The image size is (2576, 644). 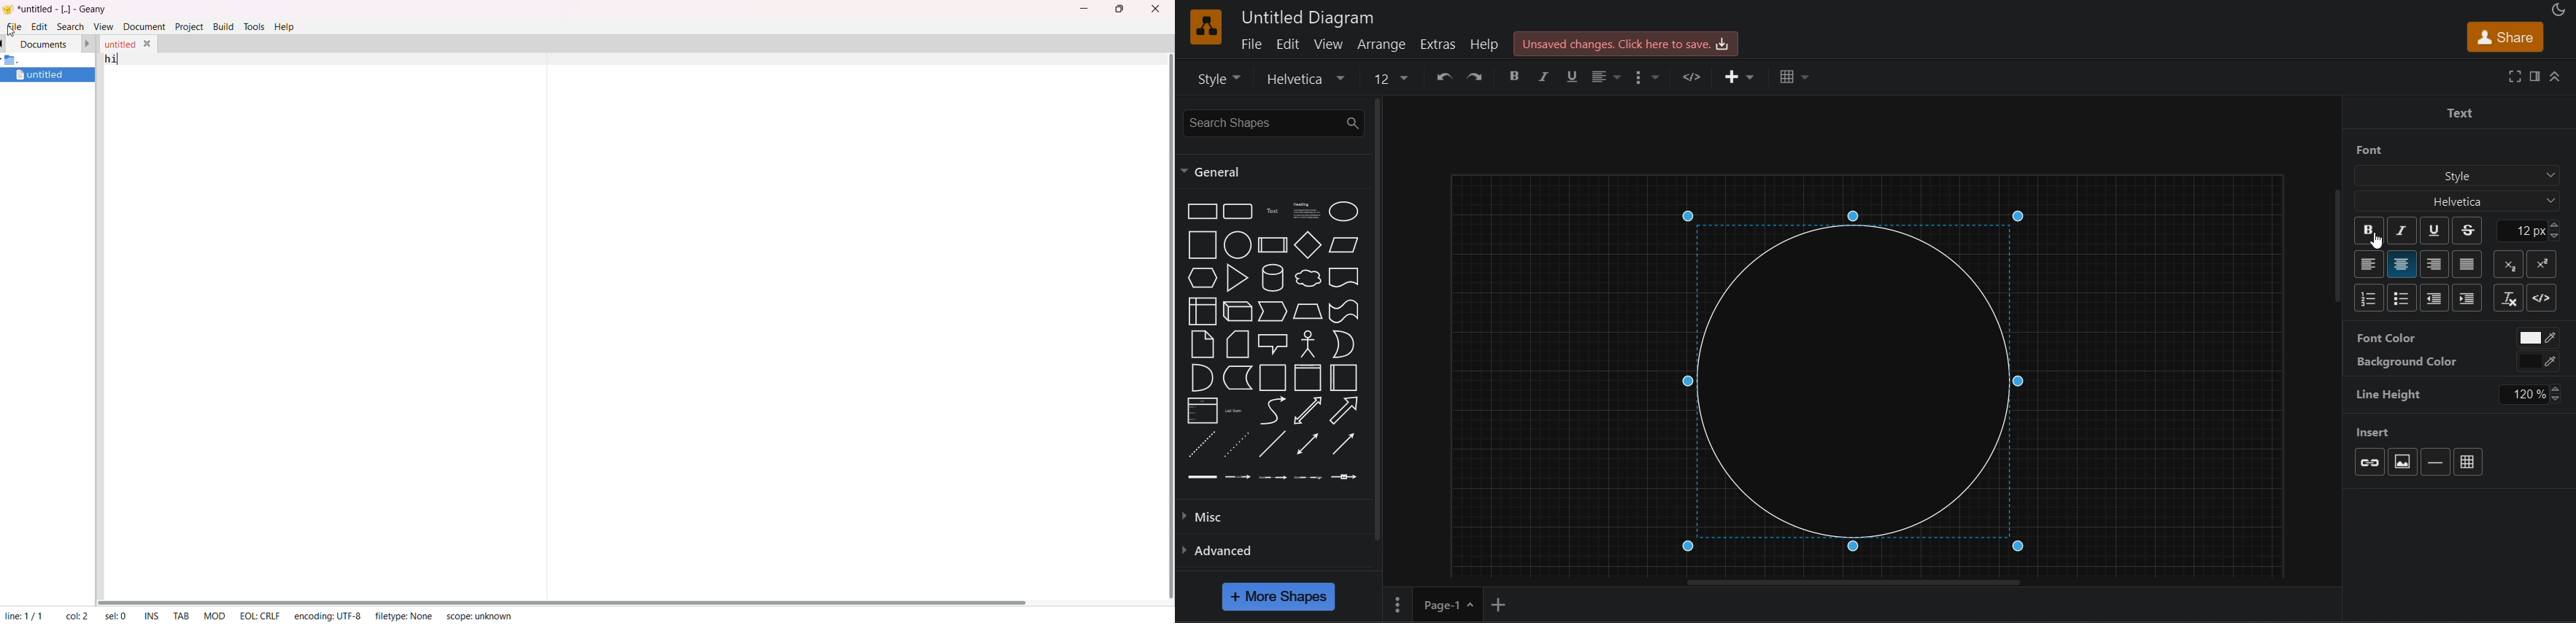 I want to click on dashed line, so click(x=1198, y=446).